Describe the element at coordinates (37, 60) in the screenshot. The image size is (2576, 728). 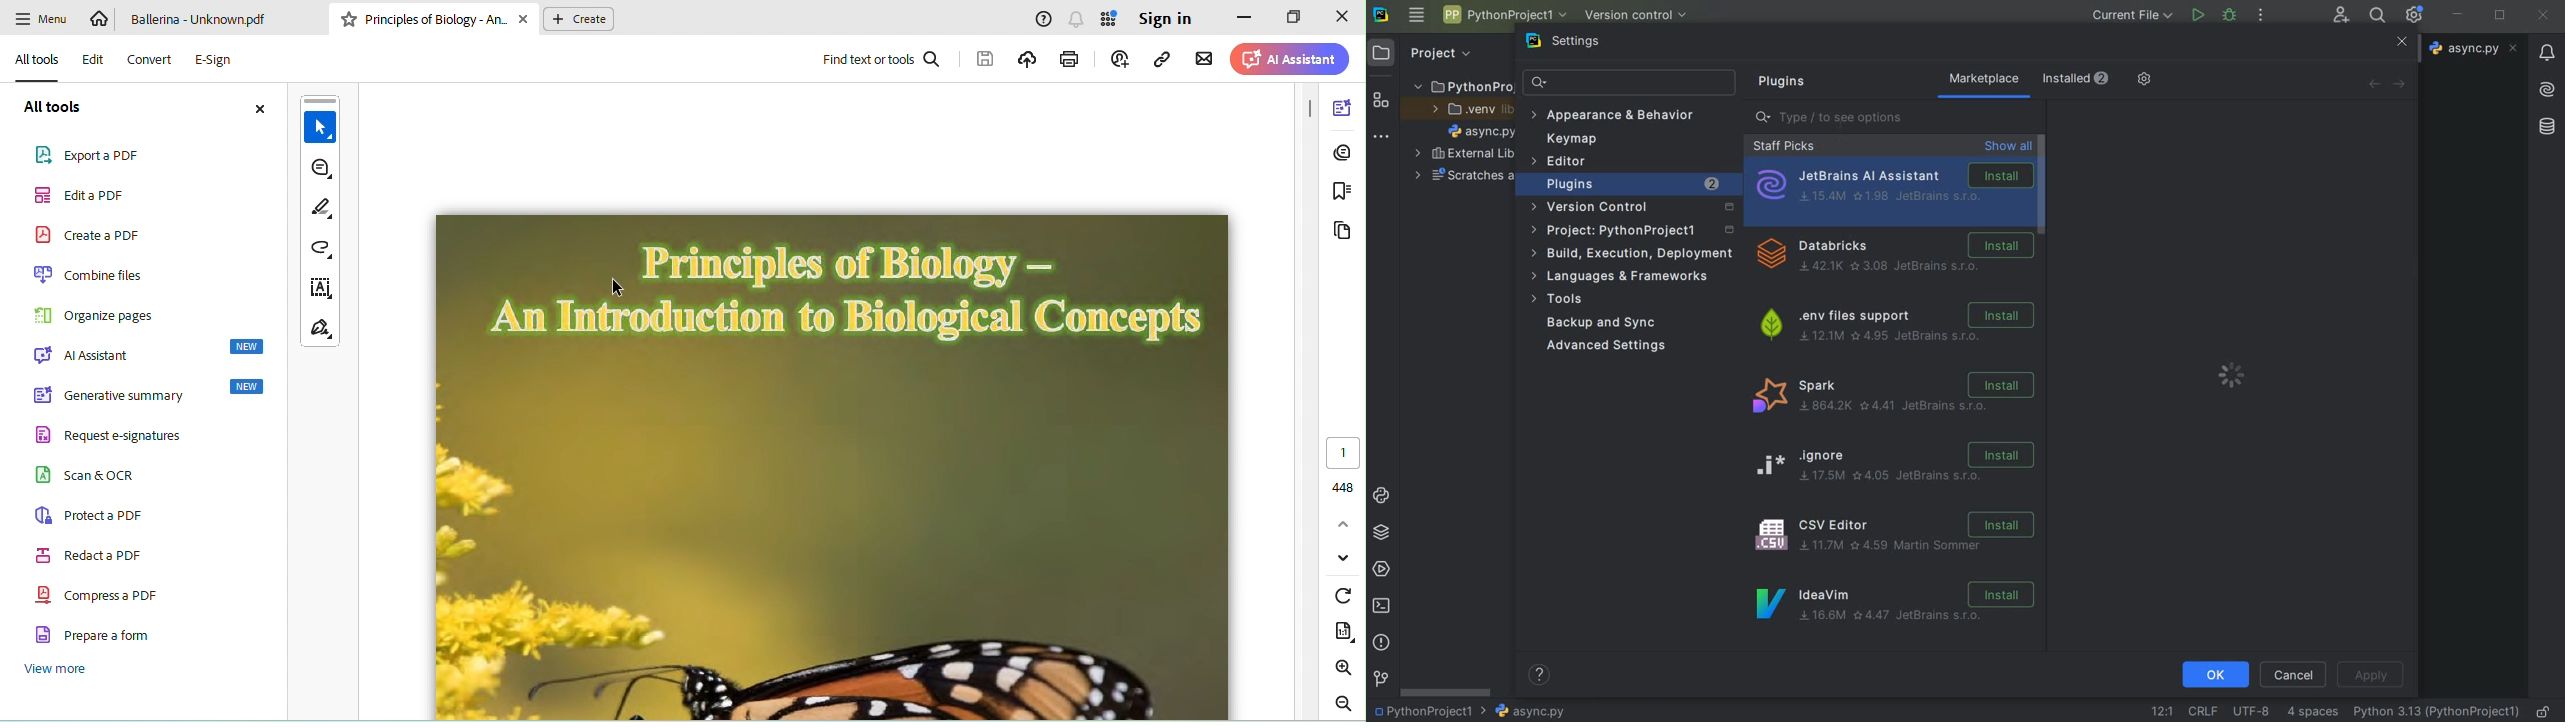
I see `all tools` at that location.